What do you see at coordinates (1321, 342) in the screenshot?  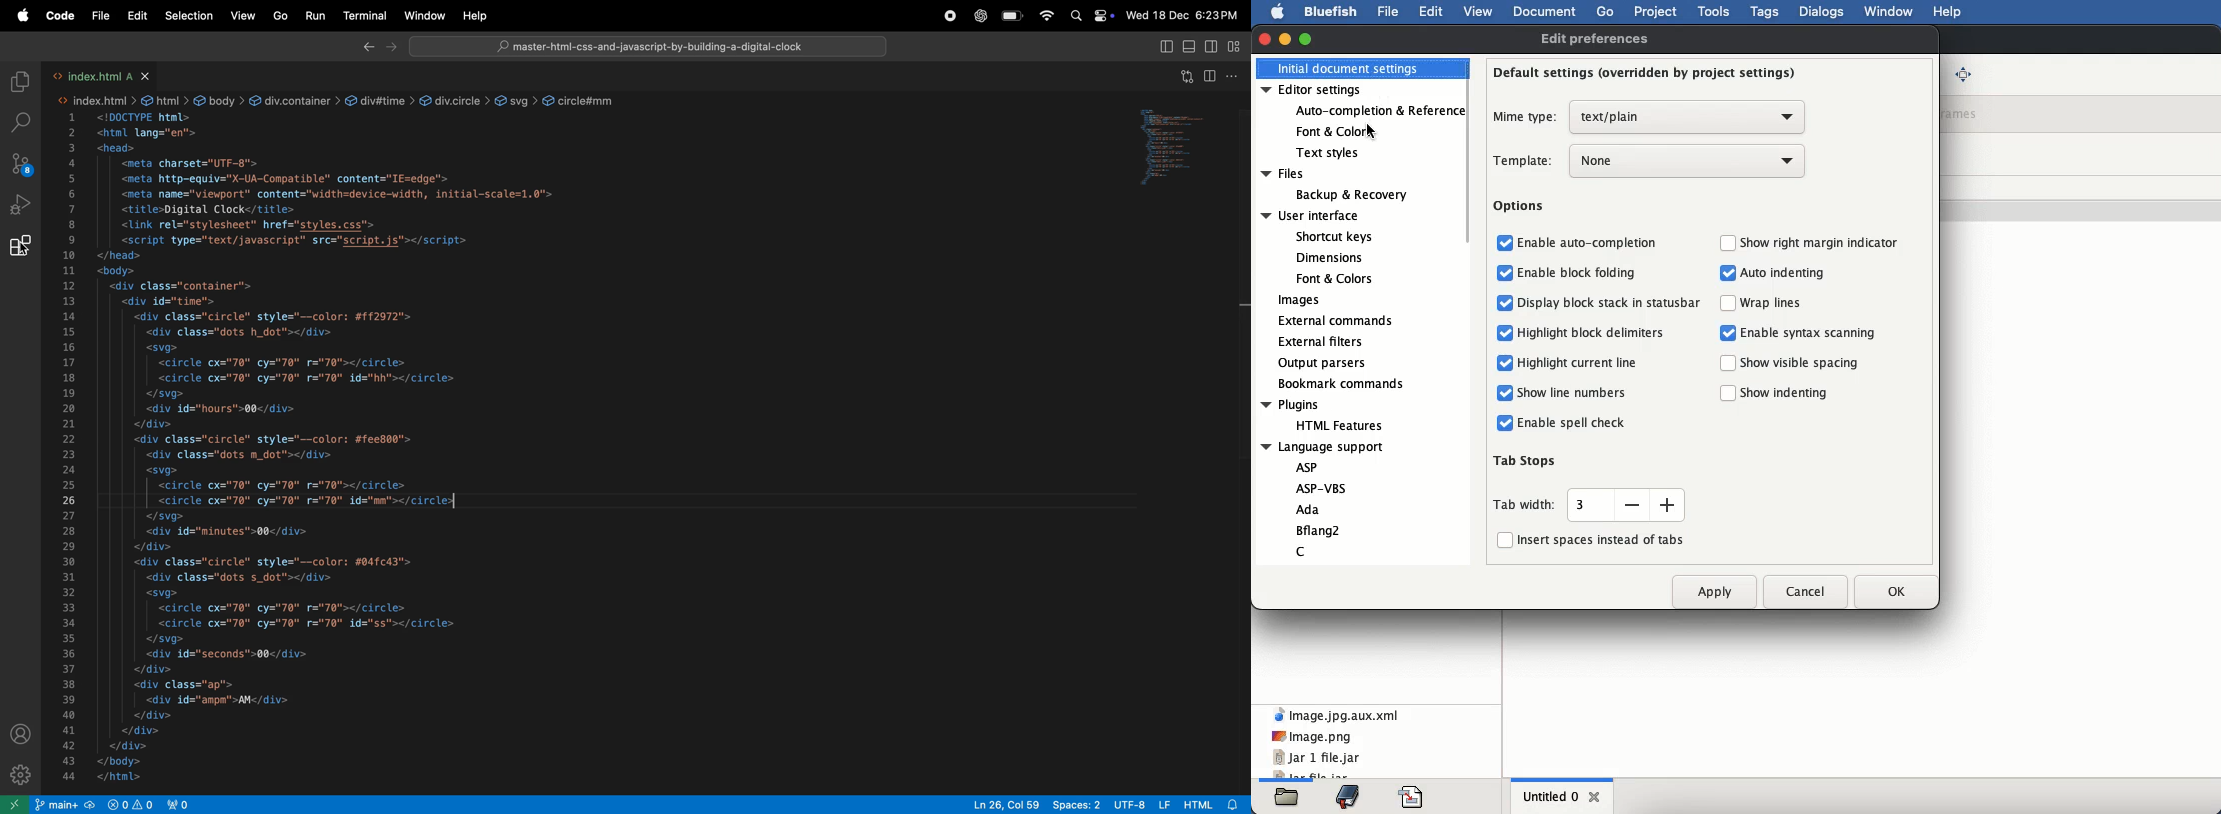 I see `external filters ` at bounding box center [1321, 342].